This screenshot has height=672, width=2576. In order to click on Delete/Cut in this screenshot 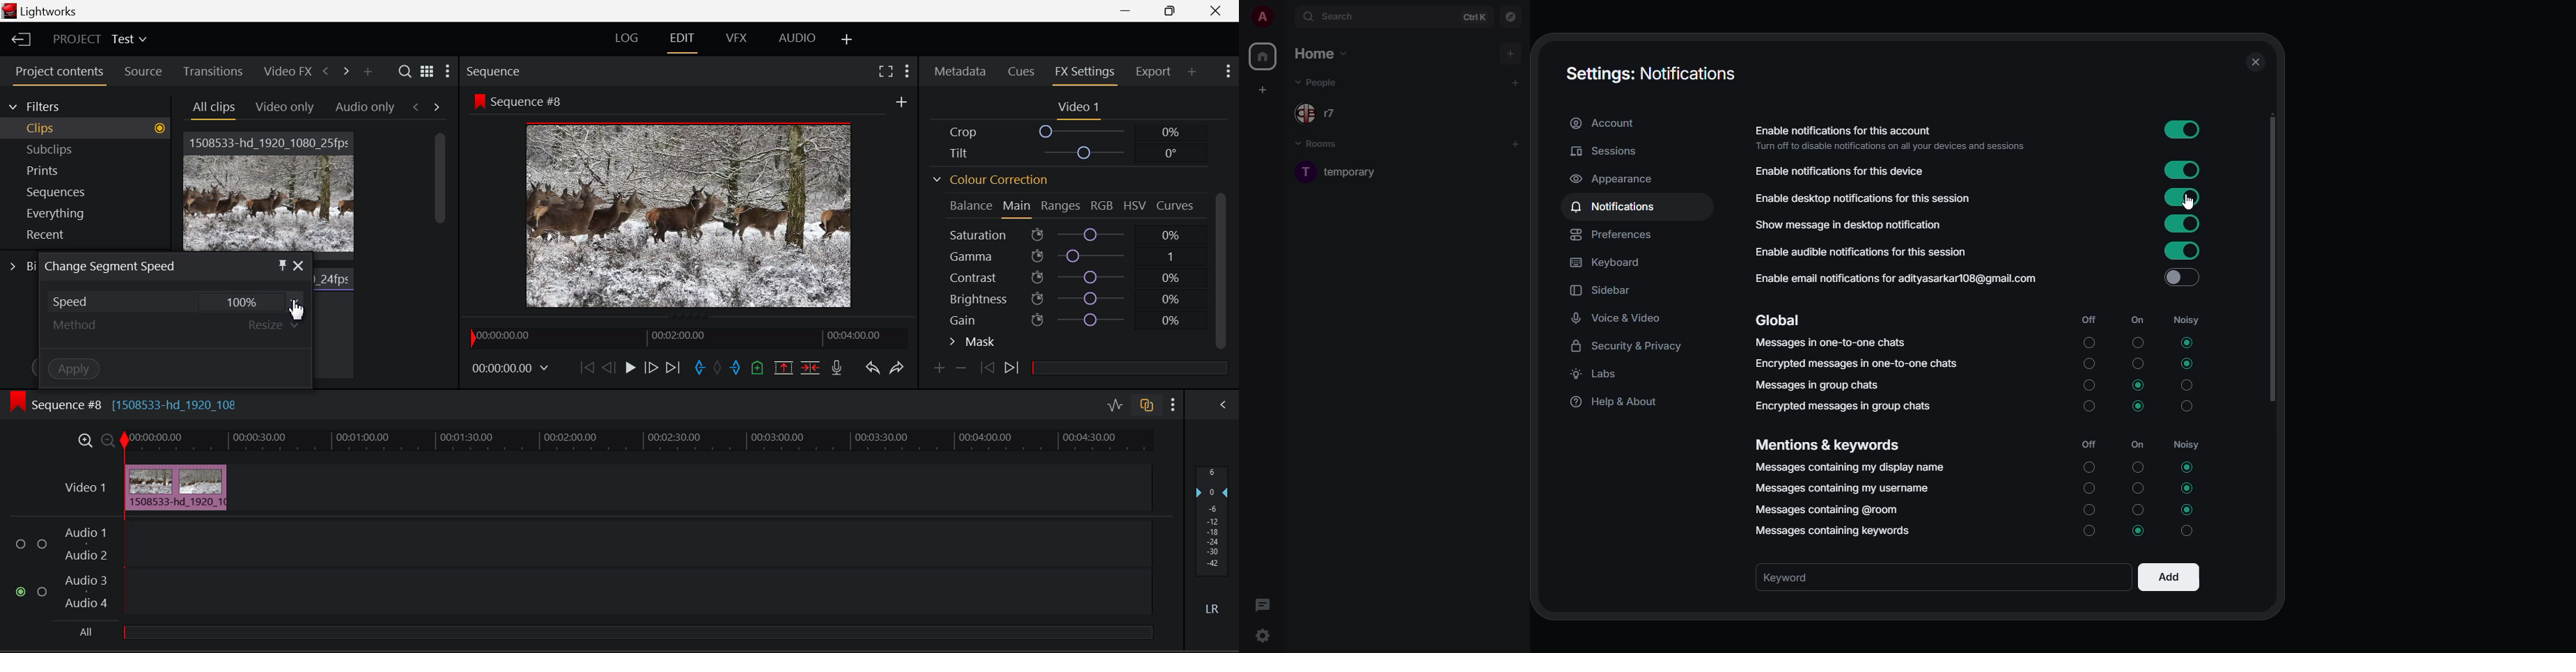, I will do `click(811, 368)`.